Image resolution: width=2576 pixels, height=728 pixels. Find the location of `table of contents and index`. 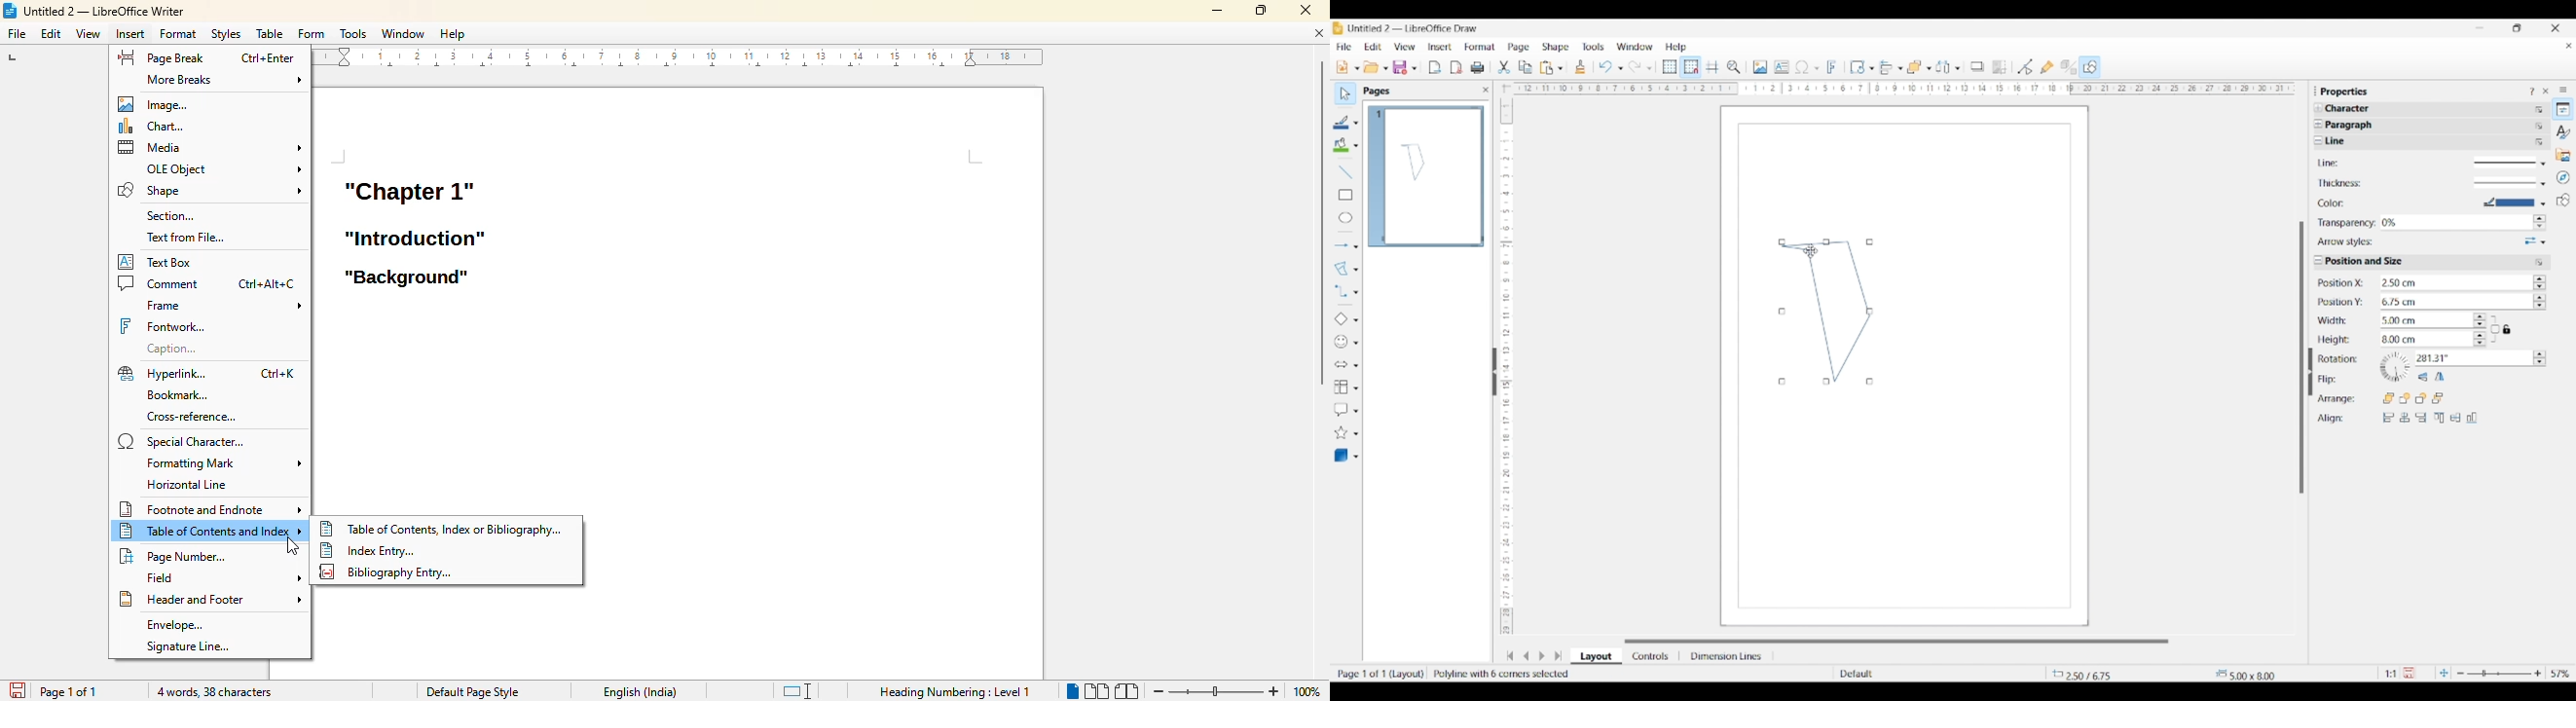

table of contents and index is located at coordinates (211, 531).